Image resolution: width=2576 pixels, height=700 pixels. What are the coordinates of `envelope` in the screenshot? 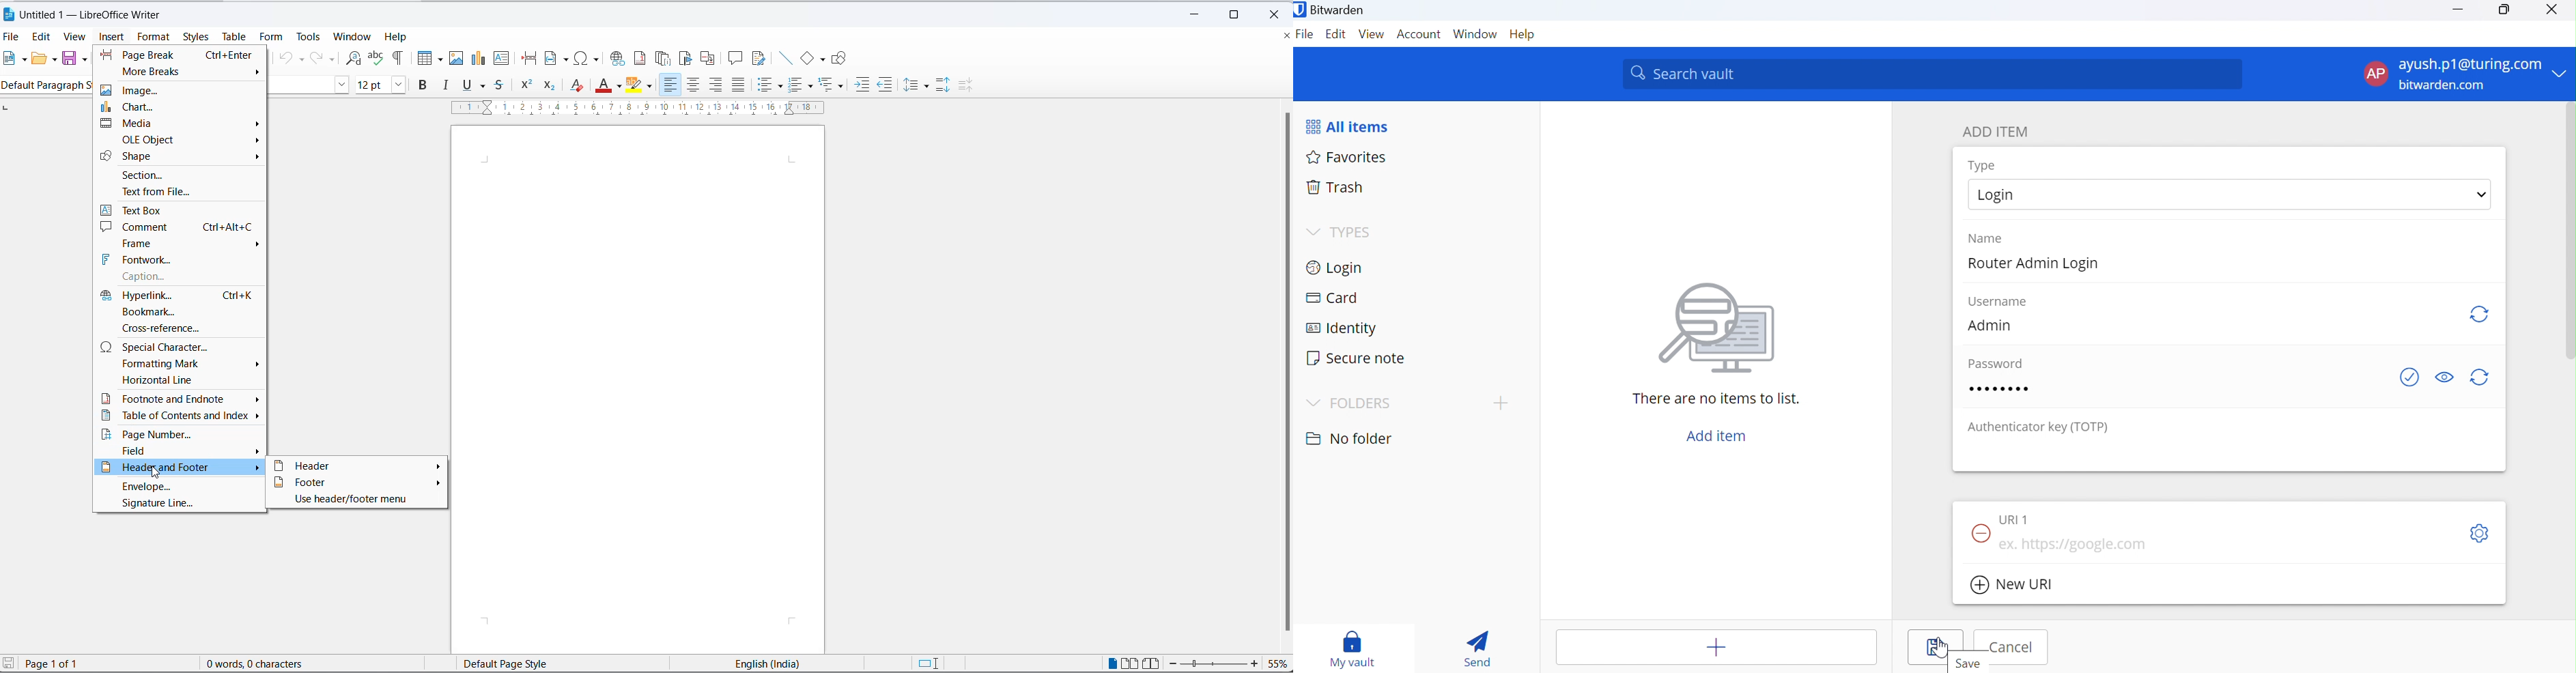 It's located at (181, 487).